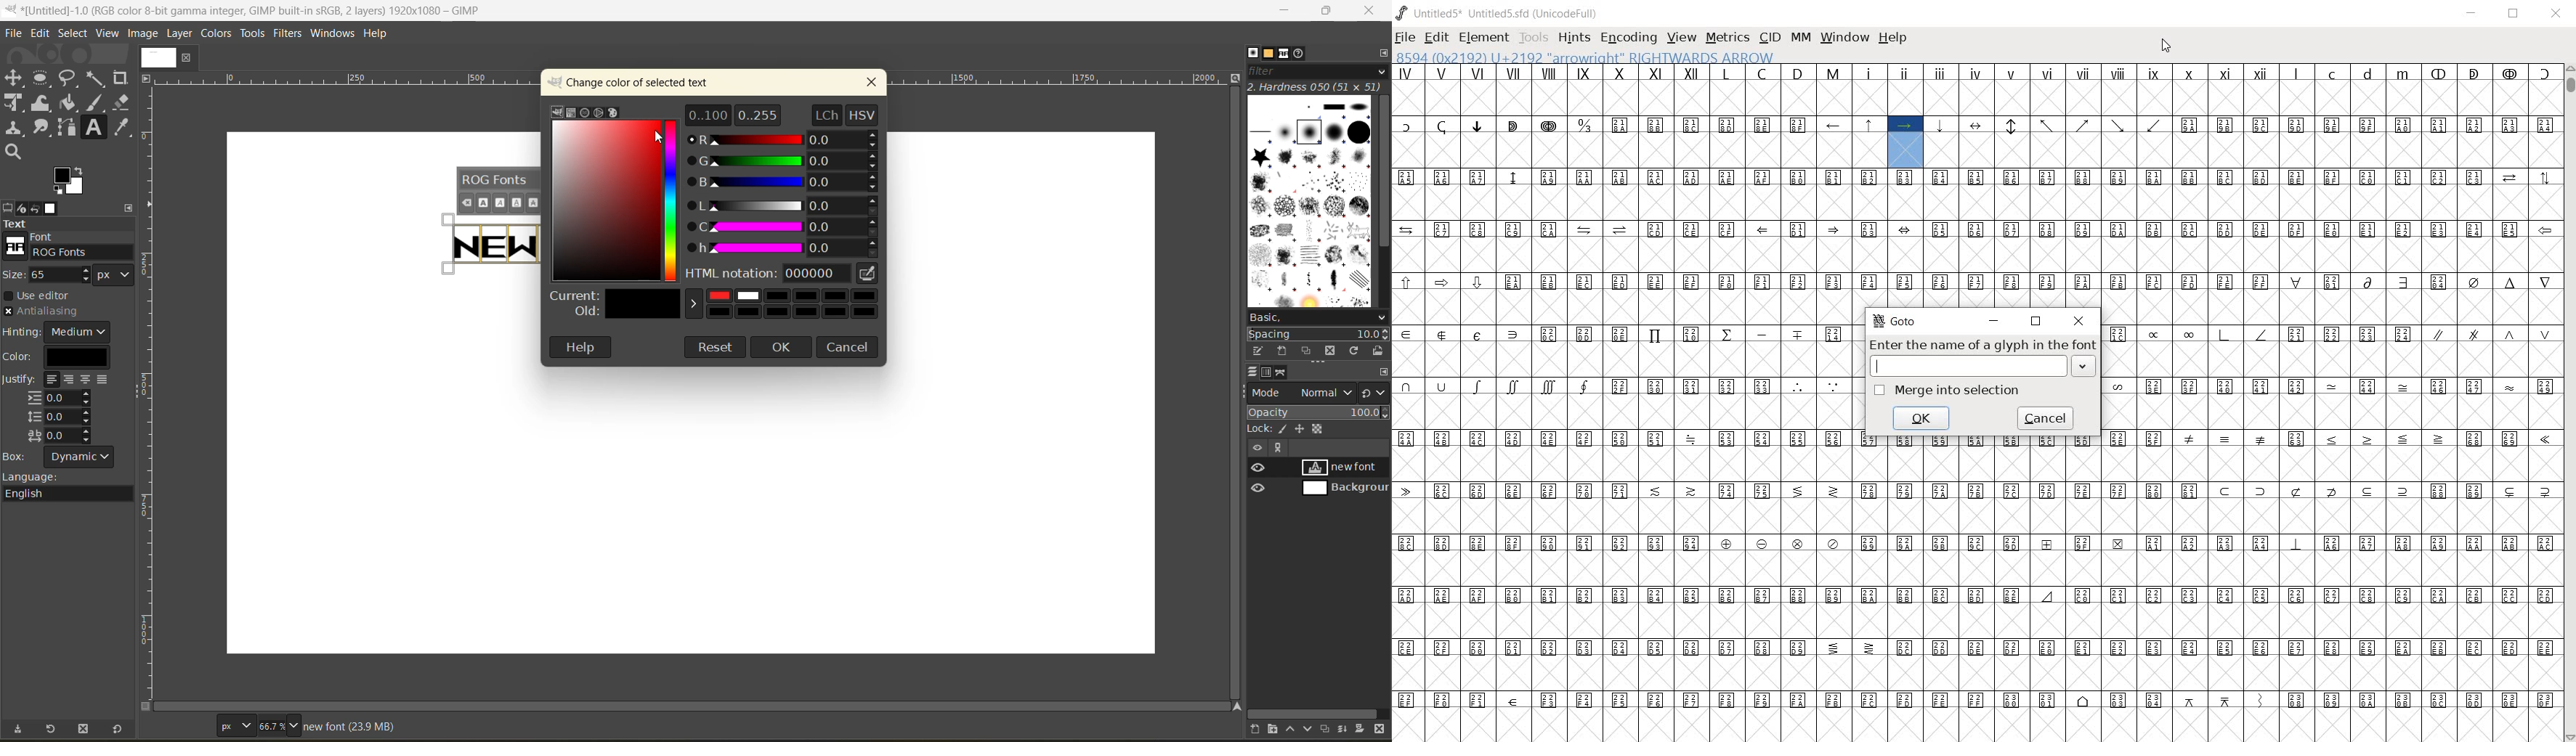 Image resolution: width=2576 pixels, height=756 pixels. What do you see at coordinates (67, 224) in the screenshot?
I see `text` at bounding box center [67, 224].